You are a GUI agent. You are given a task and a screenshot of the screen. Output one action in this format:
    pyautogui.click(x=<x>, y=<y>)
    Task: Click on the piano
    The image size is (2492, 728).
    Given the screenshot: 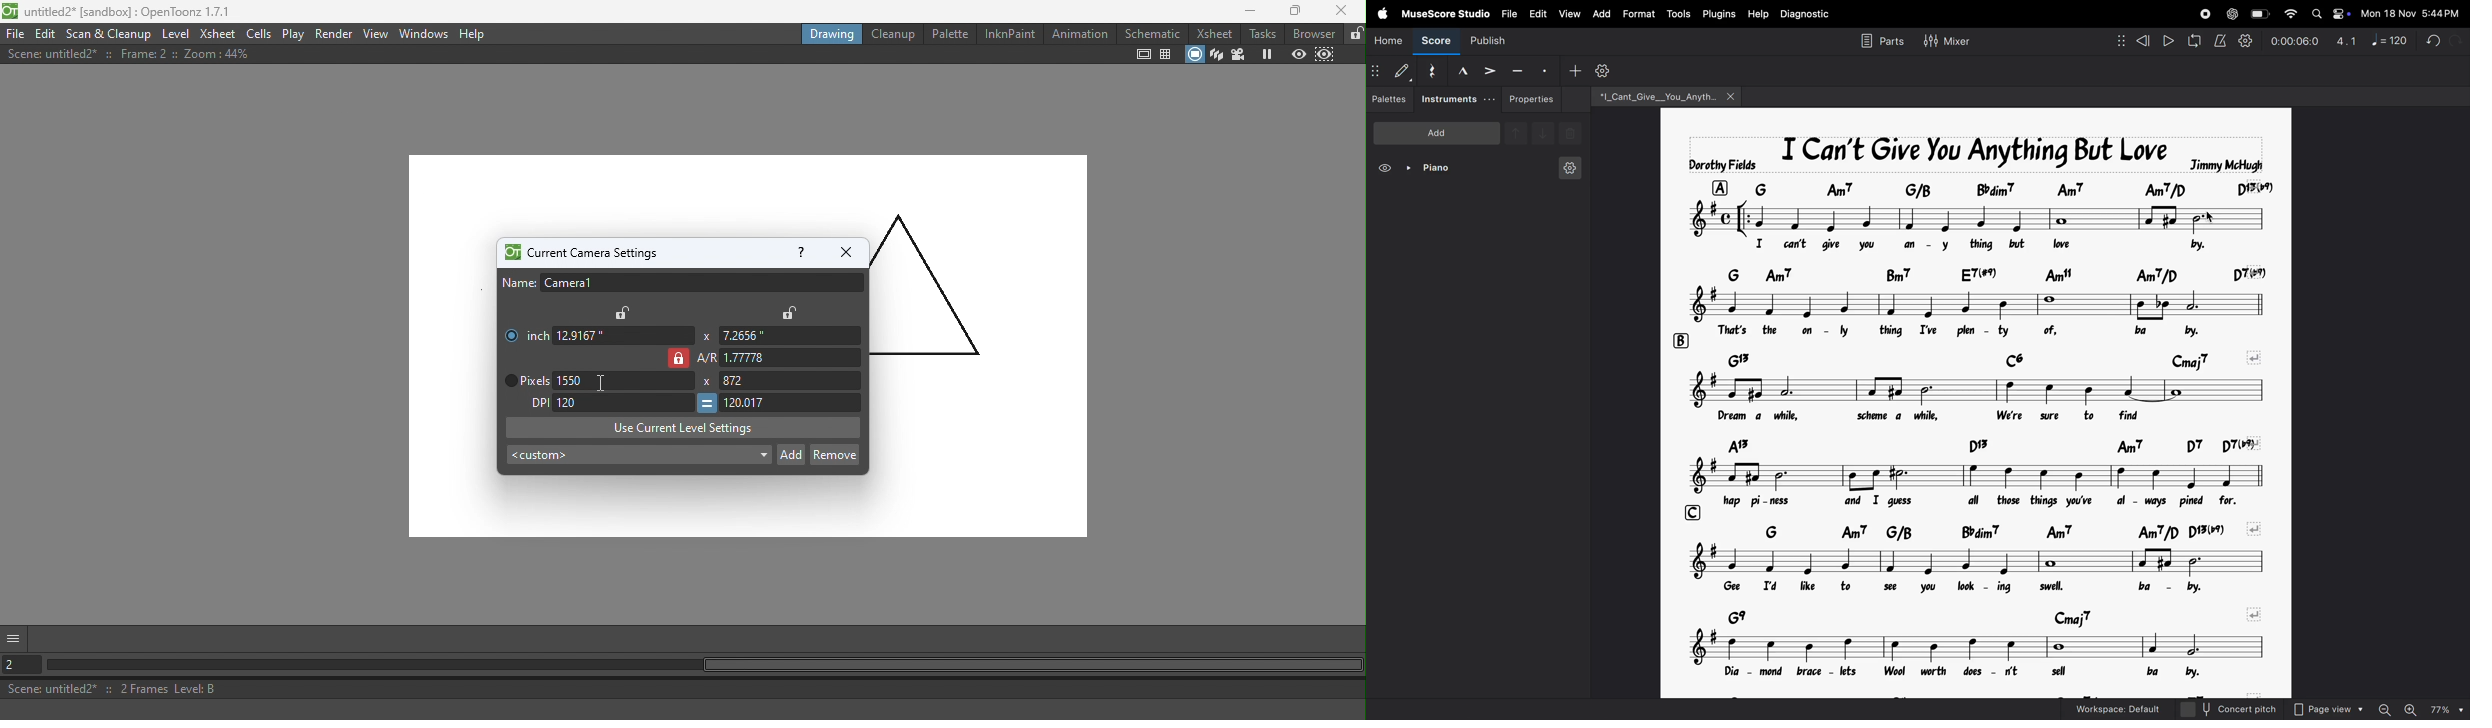 What is the action you would take?
    pyautogui.click(x=1429, y=170)
    